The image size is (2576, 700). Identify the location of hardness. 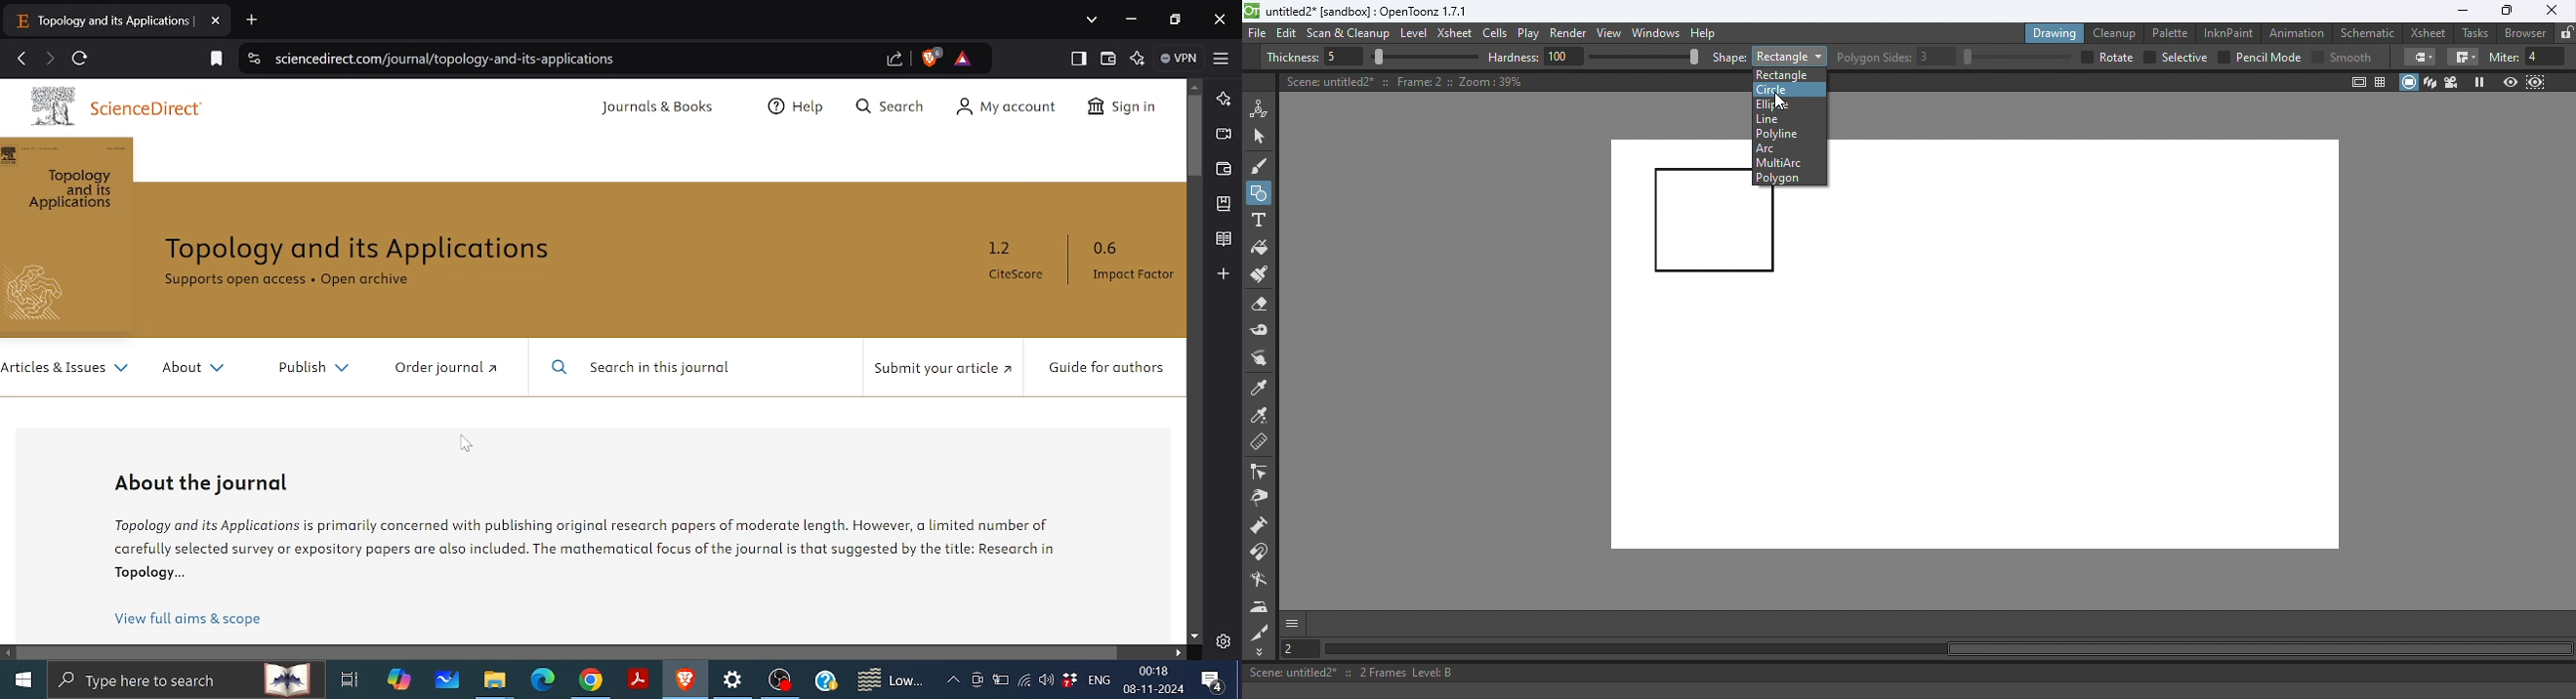
(1516, 57).